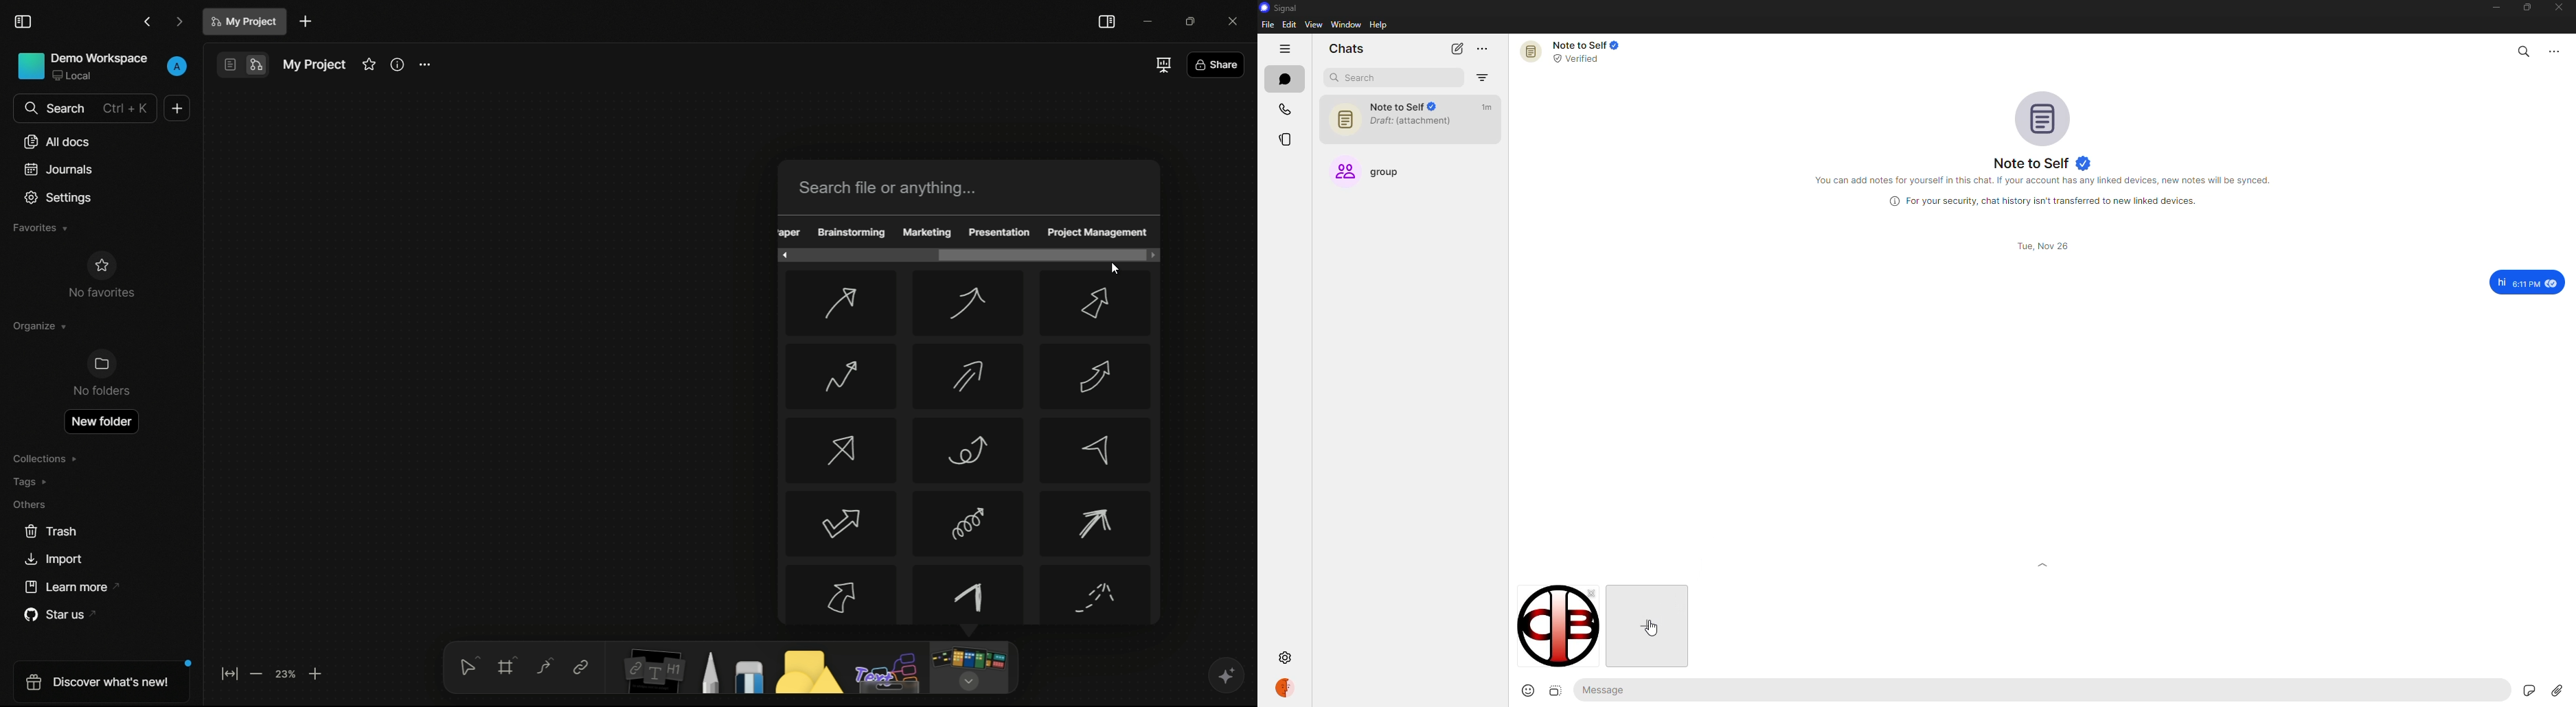 This screenshot has height=728, width=2576. Describe the element at coordinates (1285, 687) in the screenshot. I see `profile` at that location.